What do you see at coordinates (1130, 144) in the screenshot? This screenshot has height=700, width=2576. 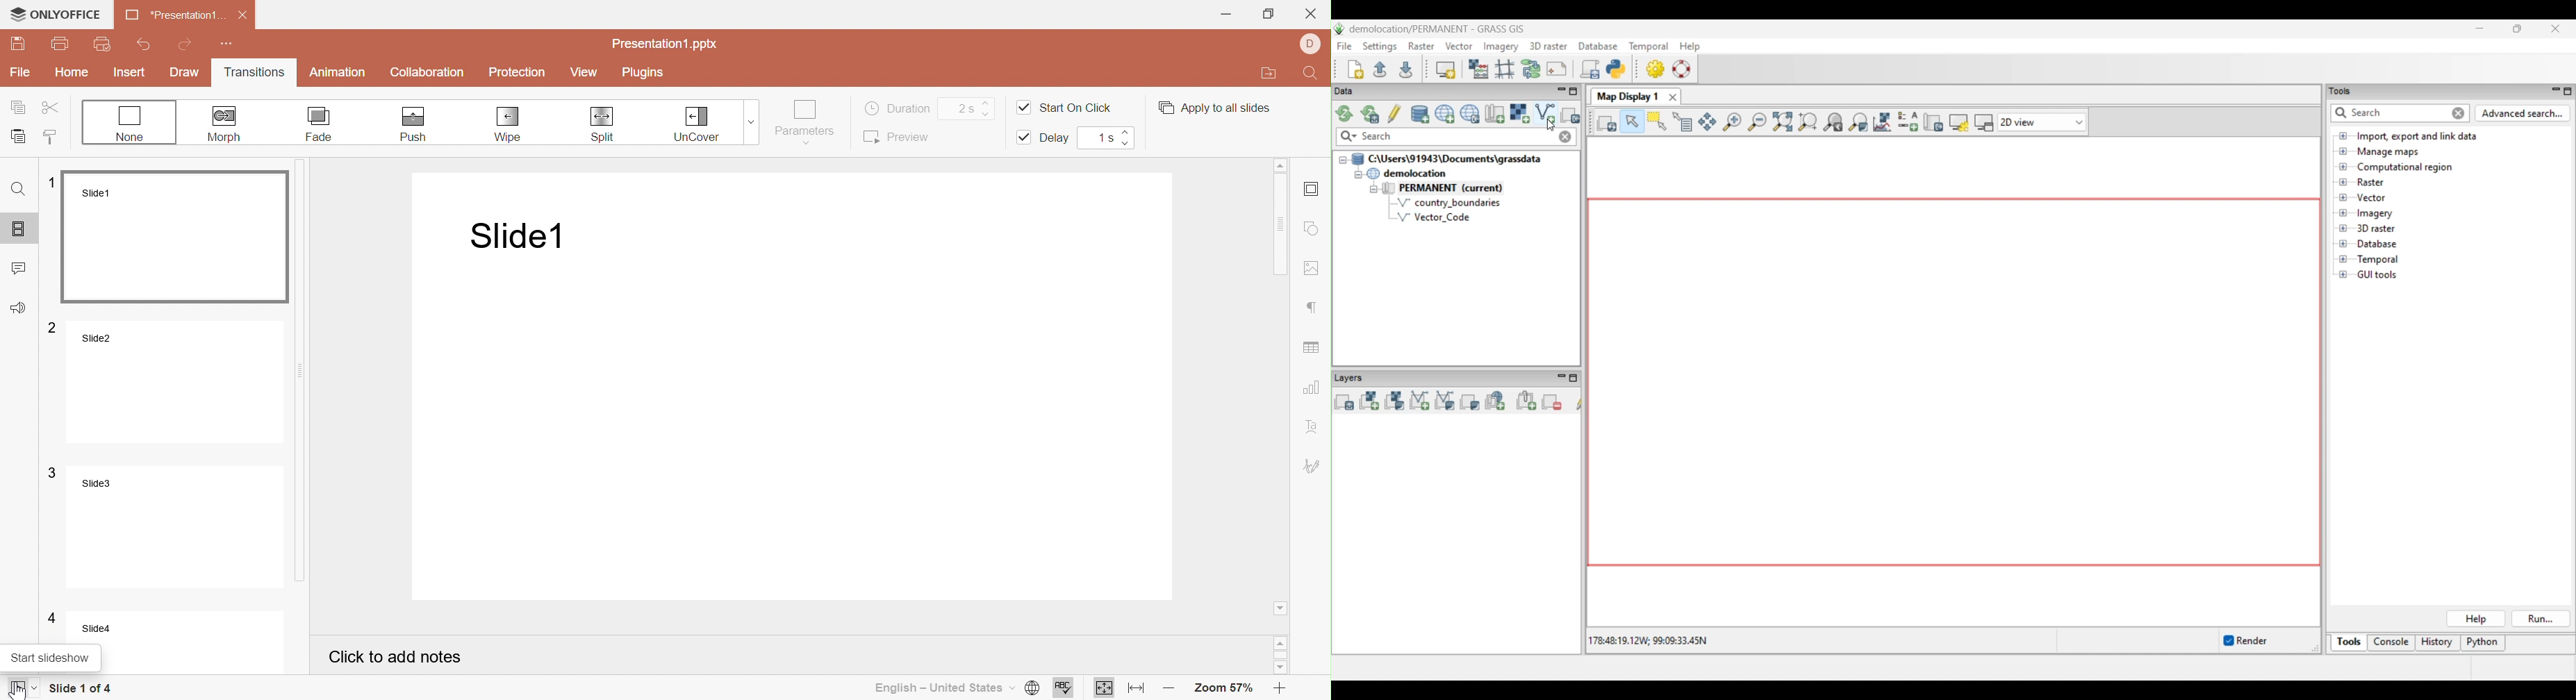 I see `Decrease delay` at bounding box center [1130, 144].